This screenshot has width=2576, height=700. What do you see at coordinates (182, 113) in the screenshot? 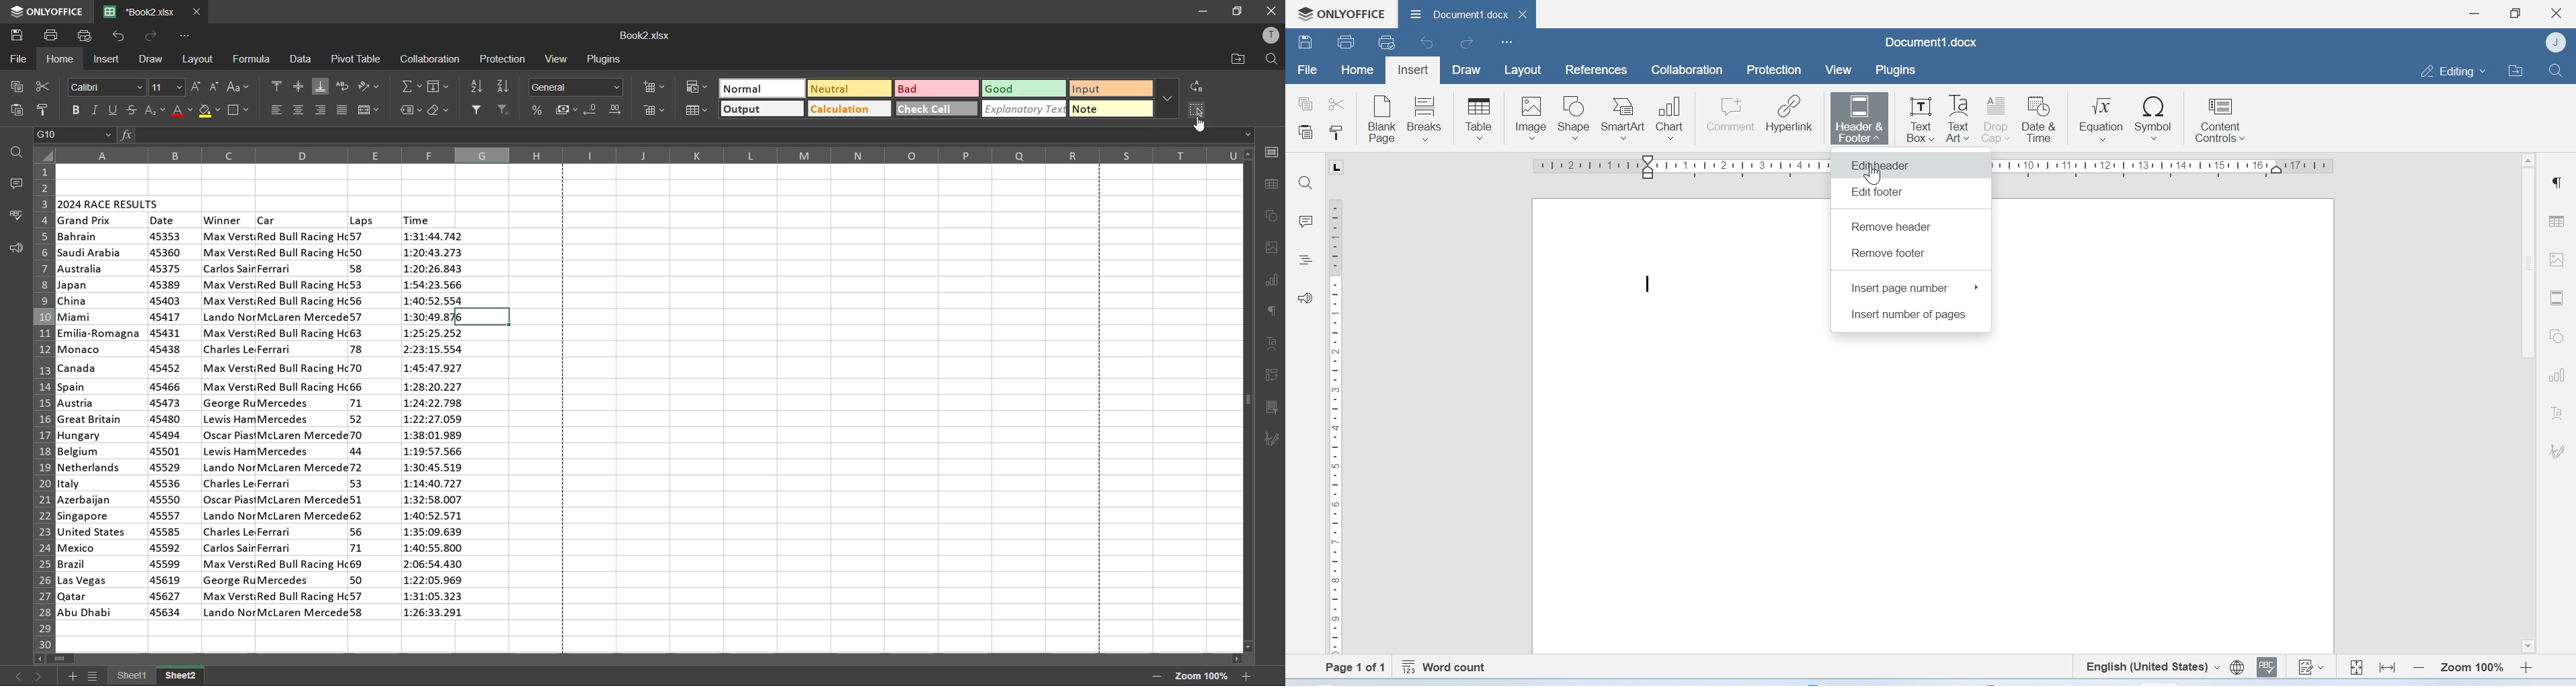
I see `font color` at bounding box center [182, 113].